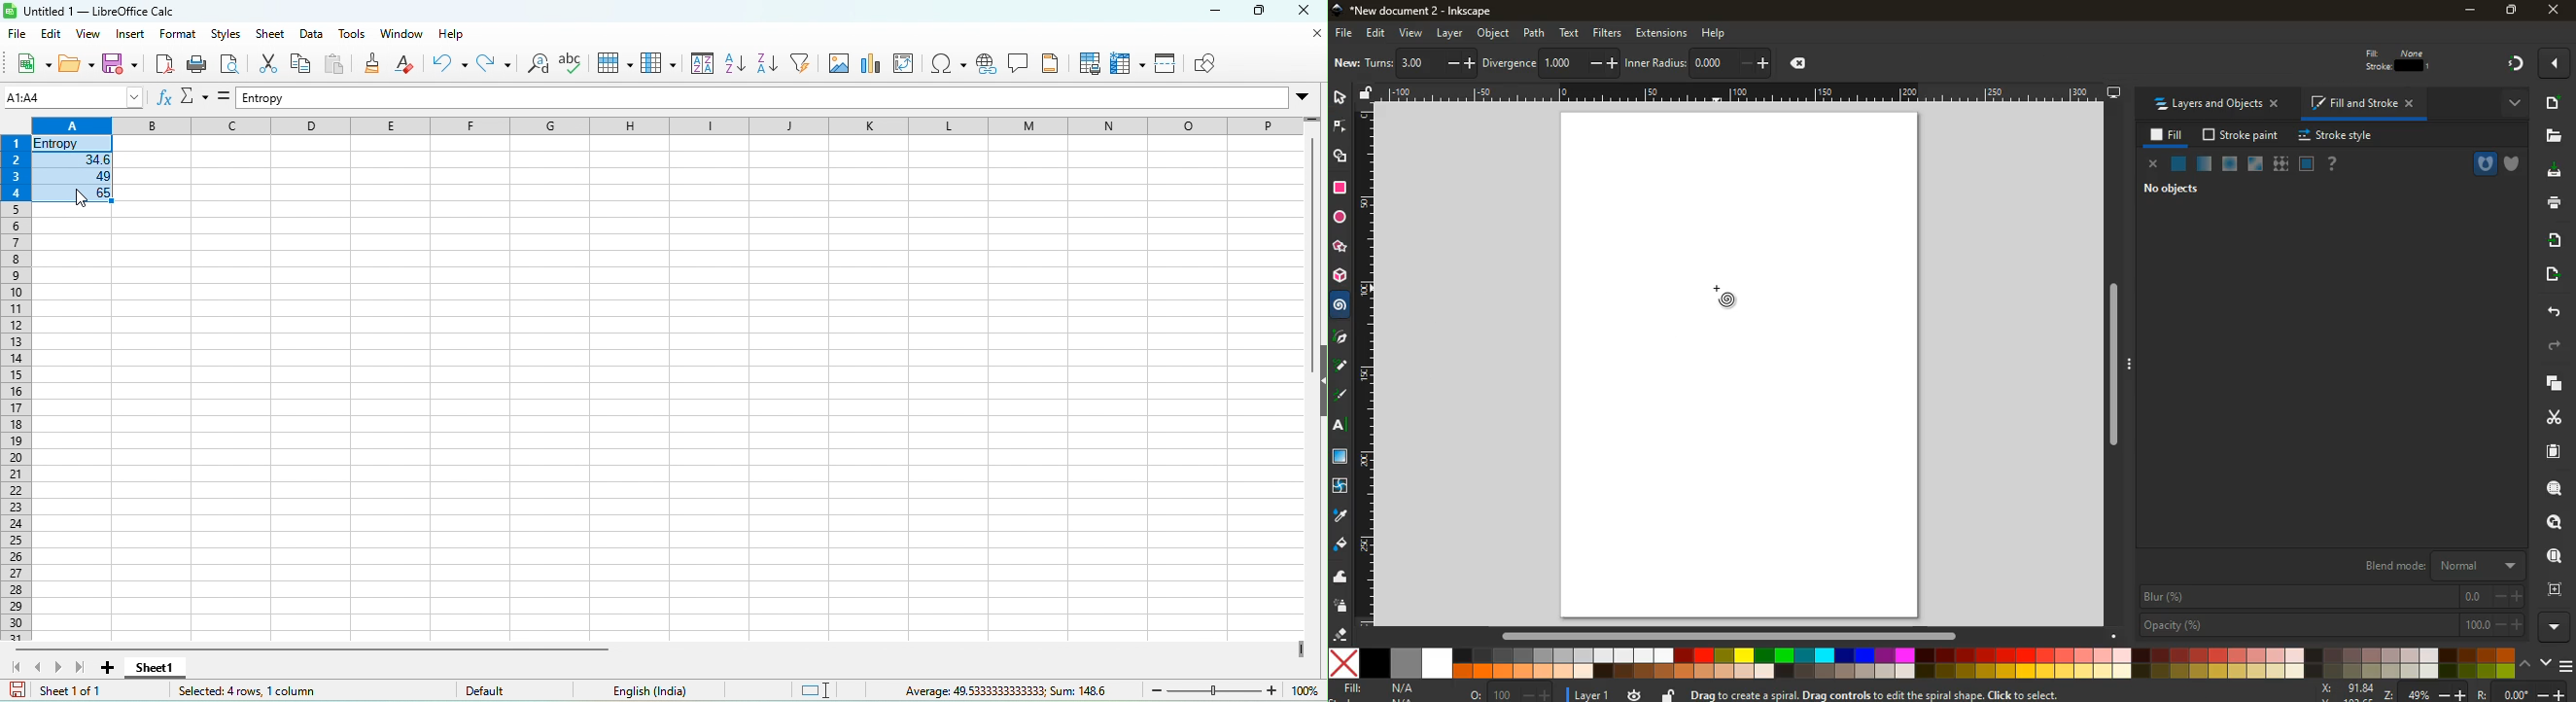  Describe the element at coordinates (1586, 64) in the screenshot. I see `divide` at that location.